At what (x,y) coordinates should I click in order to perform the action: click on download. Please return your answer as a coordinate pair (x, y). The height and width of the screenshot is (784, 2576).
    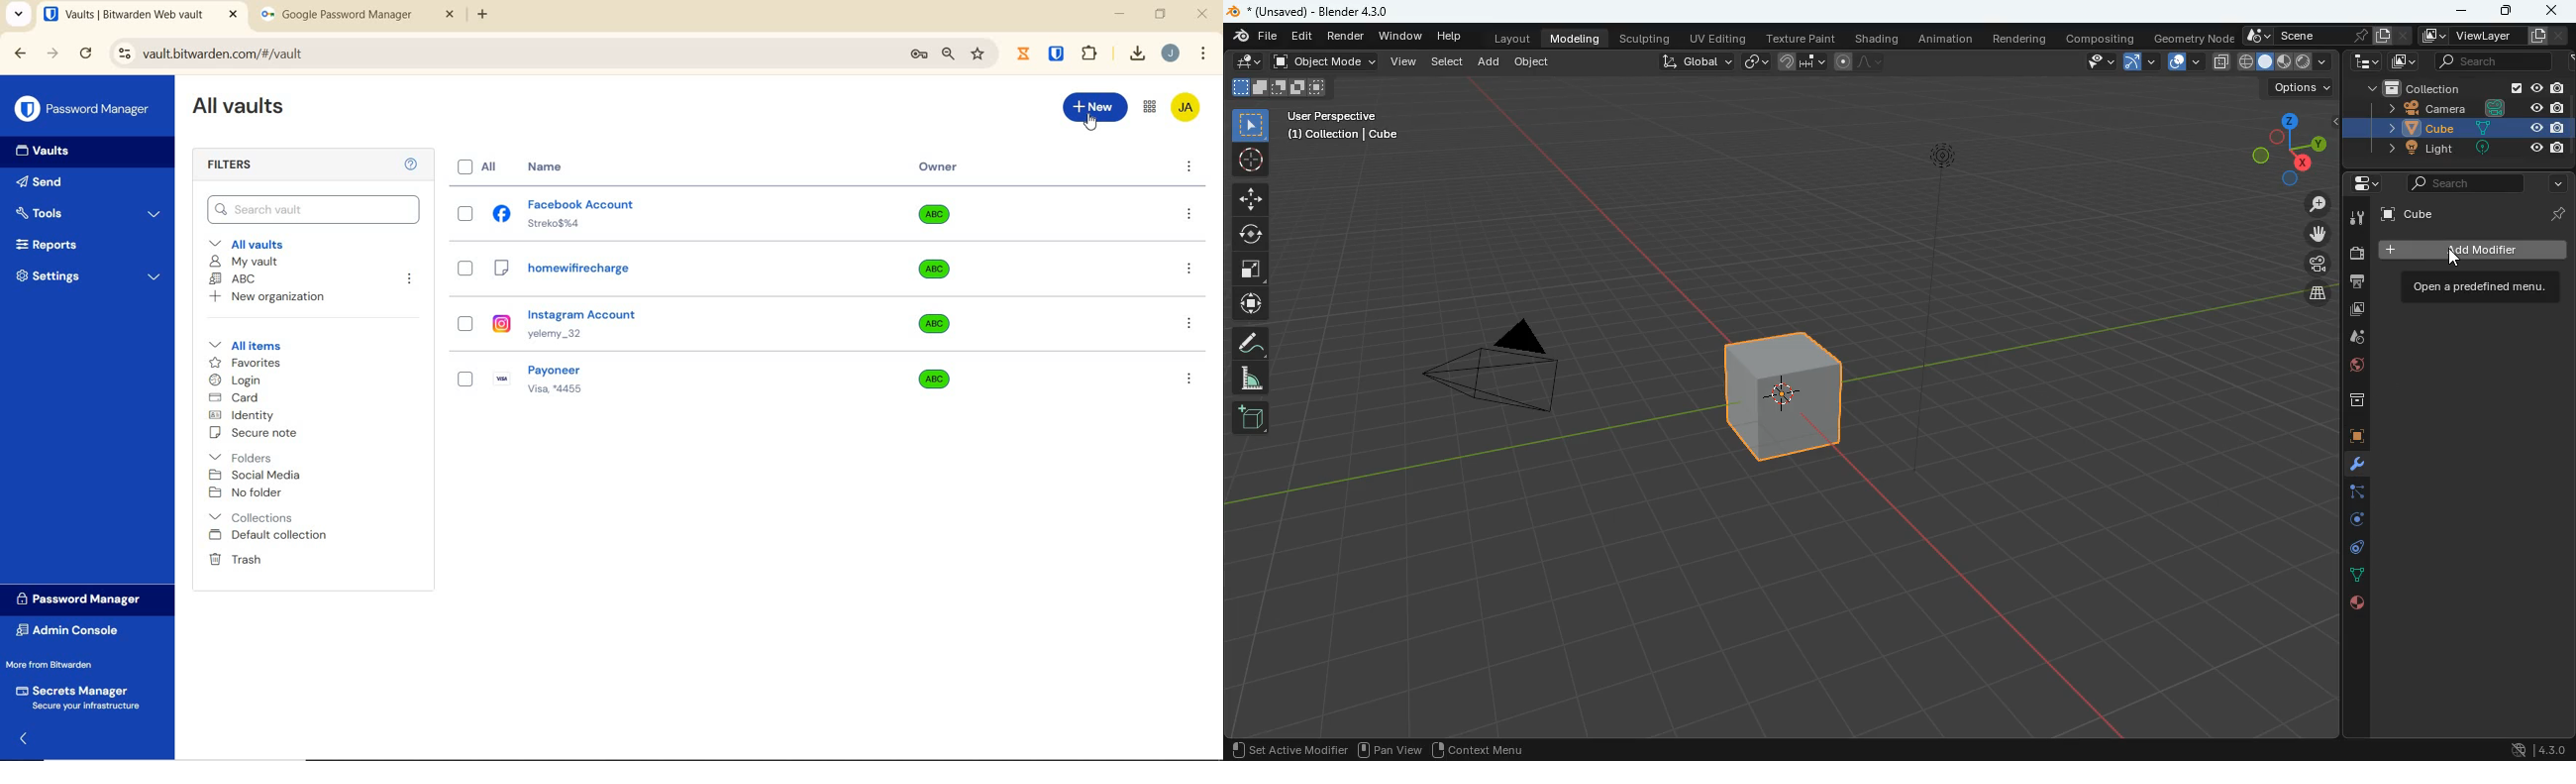
    Looking at the image, I should click on (1137, 53).